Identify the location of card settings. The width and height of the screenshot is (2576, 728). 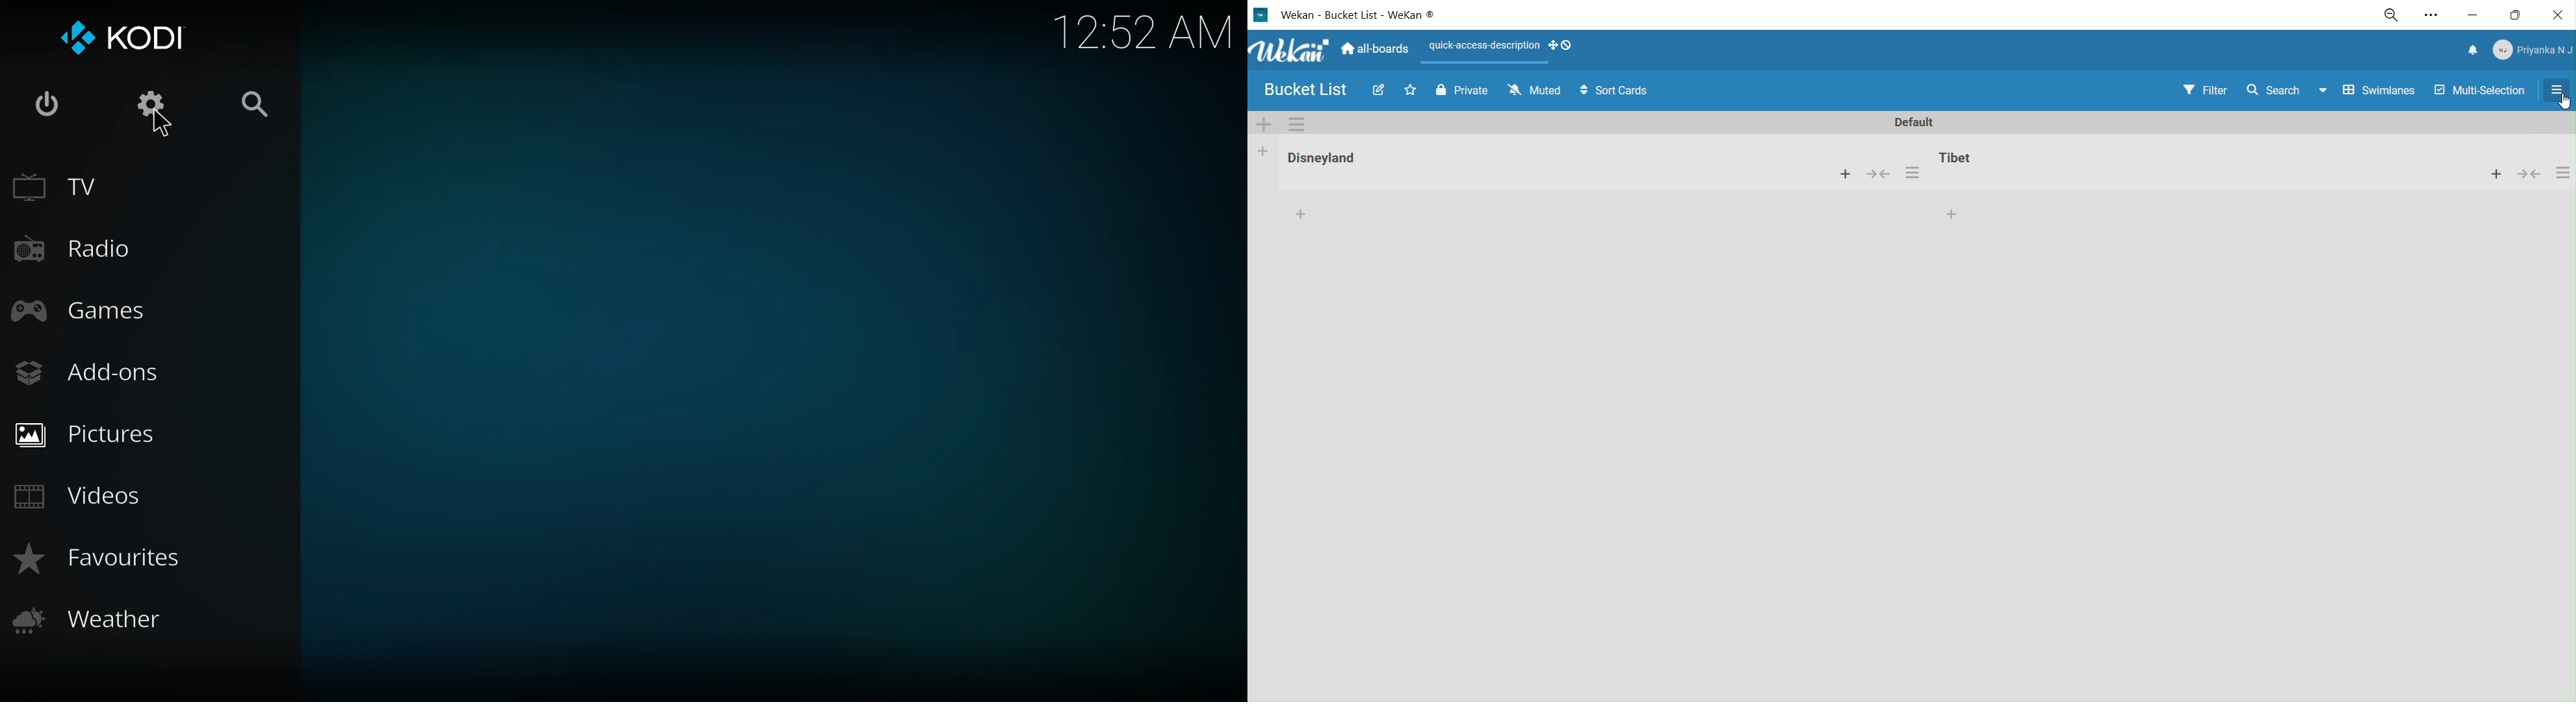
(1912, 177).